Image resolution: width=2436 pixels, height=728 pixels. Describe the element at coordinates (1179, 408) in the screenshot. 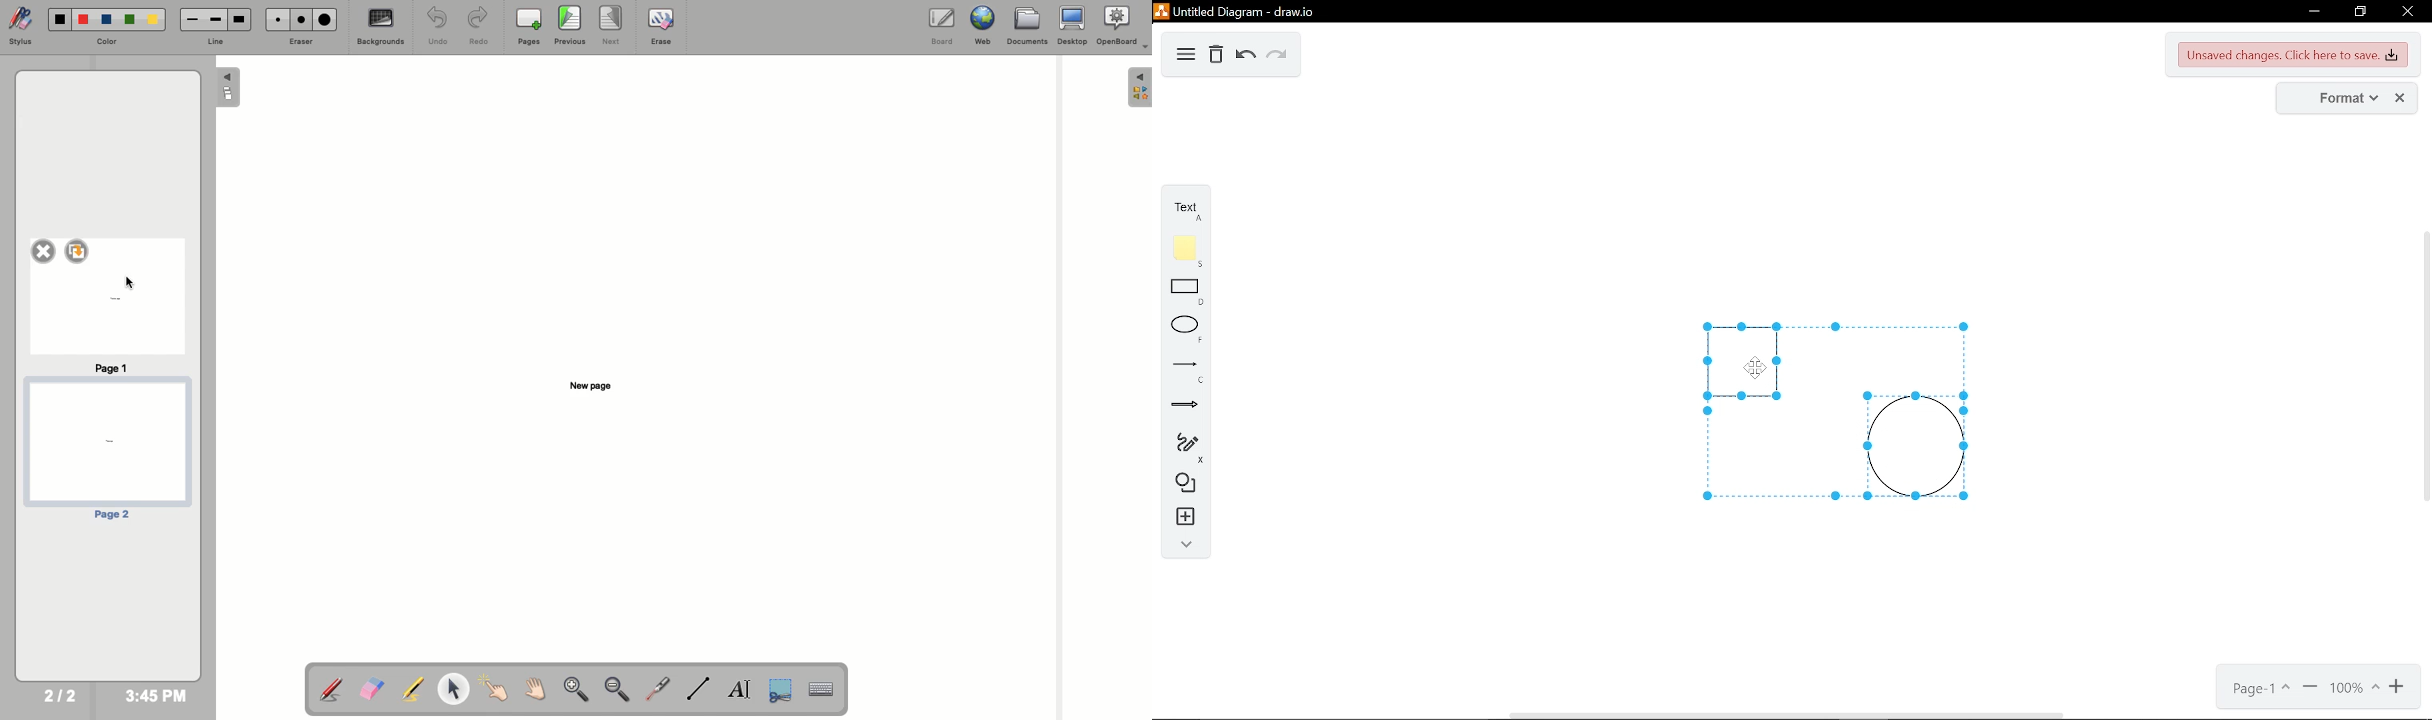

I see `arrow` at that location.